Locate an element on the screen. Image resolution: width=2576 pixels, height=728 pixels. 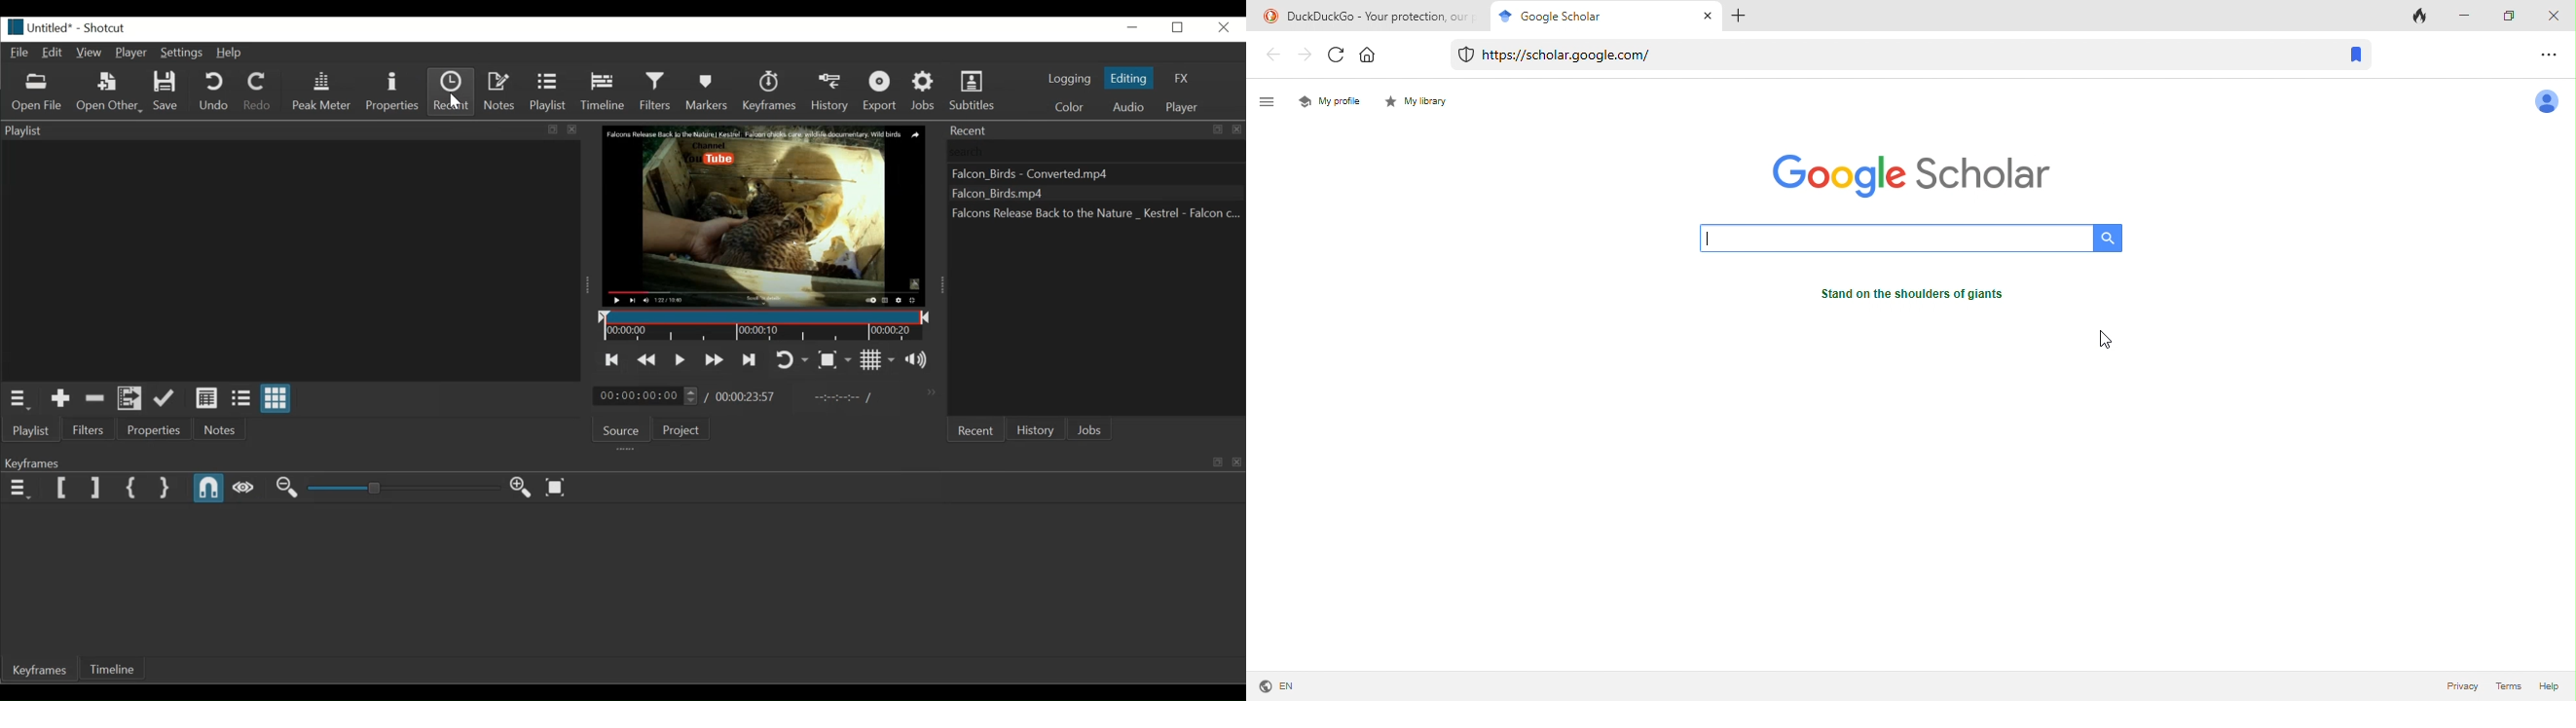
Skip to the next point is located at coordinates (747, 360).